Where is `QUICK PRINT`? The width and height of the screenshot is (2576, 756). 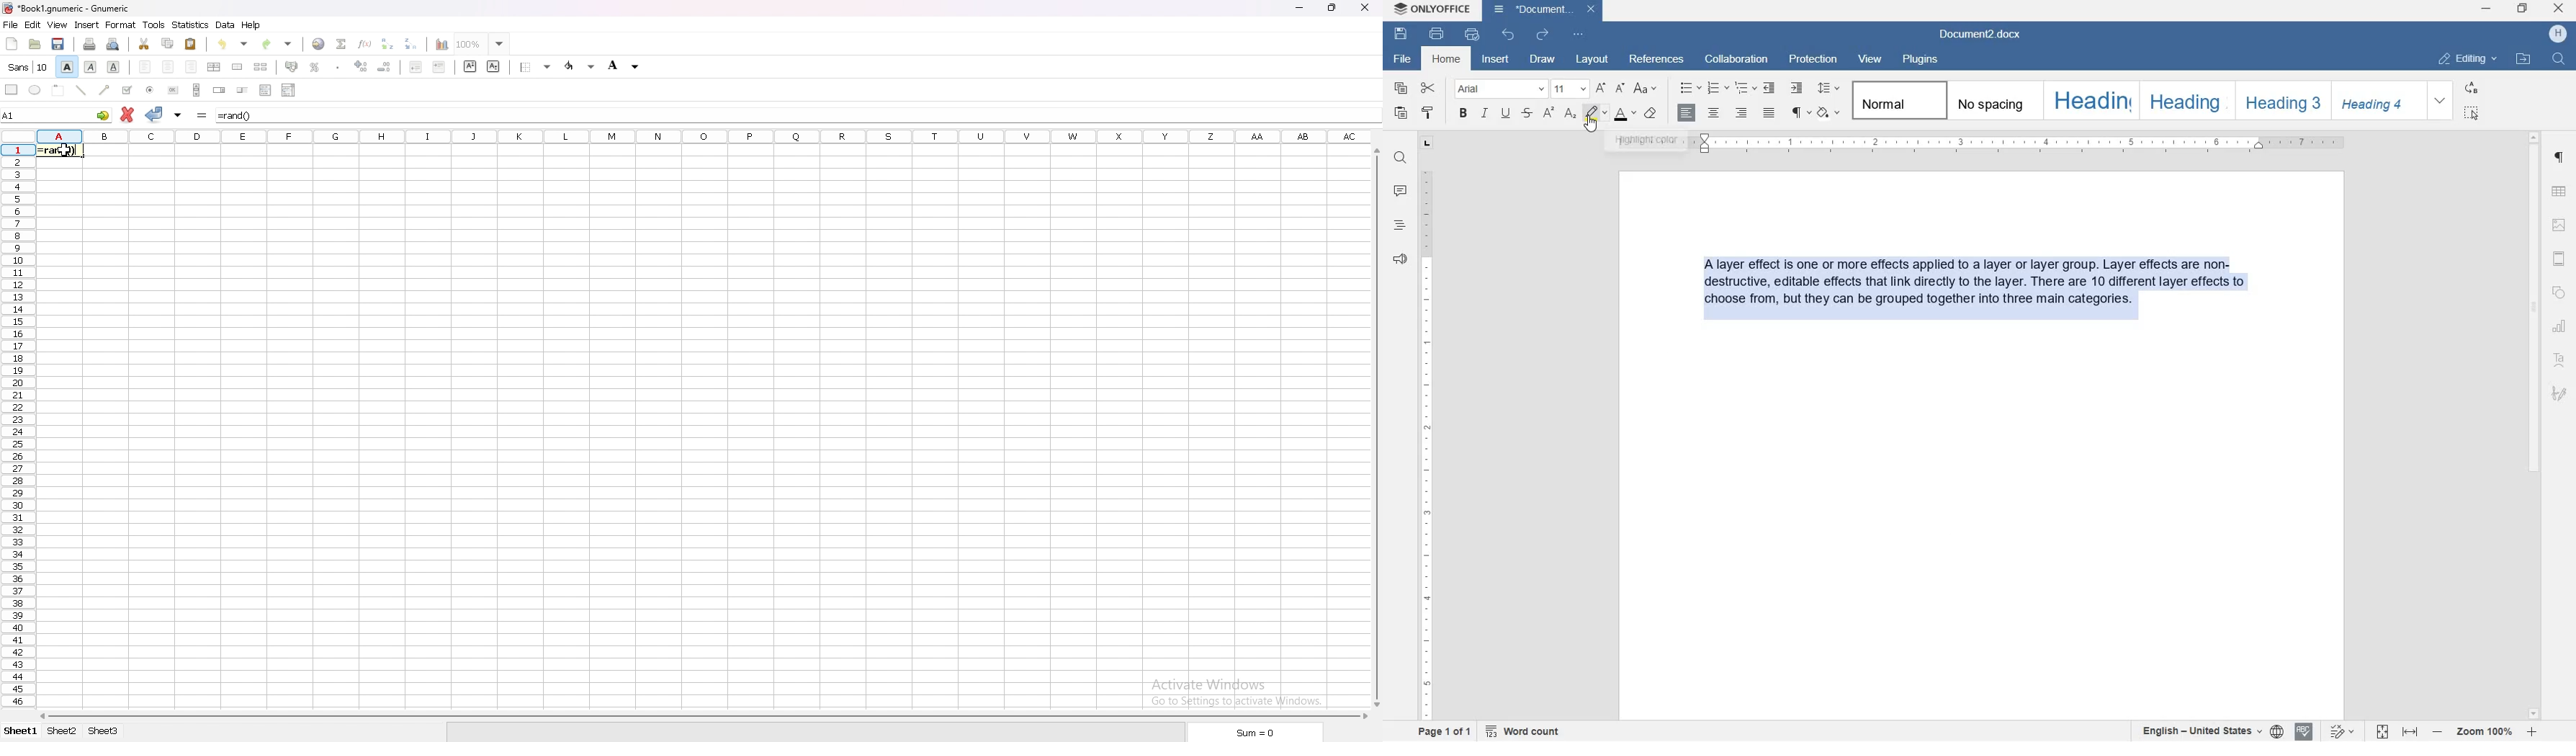 QUICK PRINT is located at coordinates (1472, 34).